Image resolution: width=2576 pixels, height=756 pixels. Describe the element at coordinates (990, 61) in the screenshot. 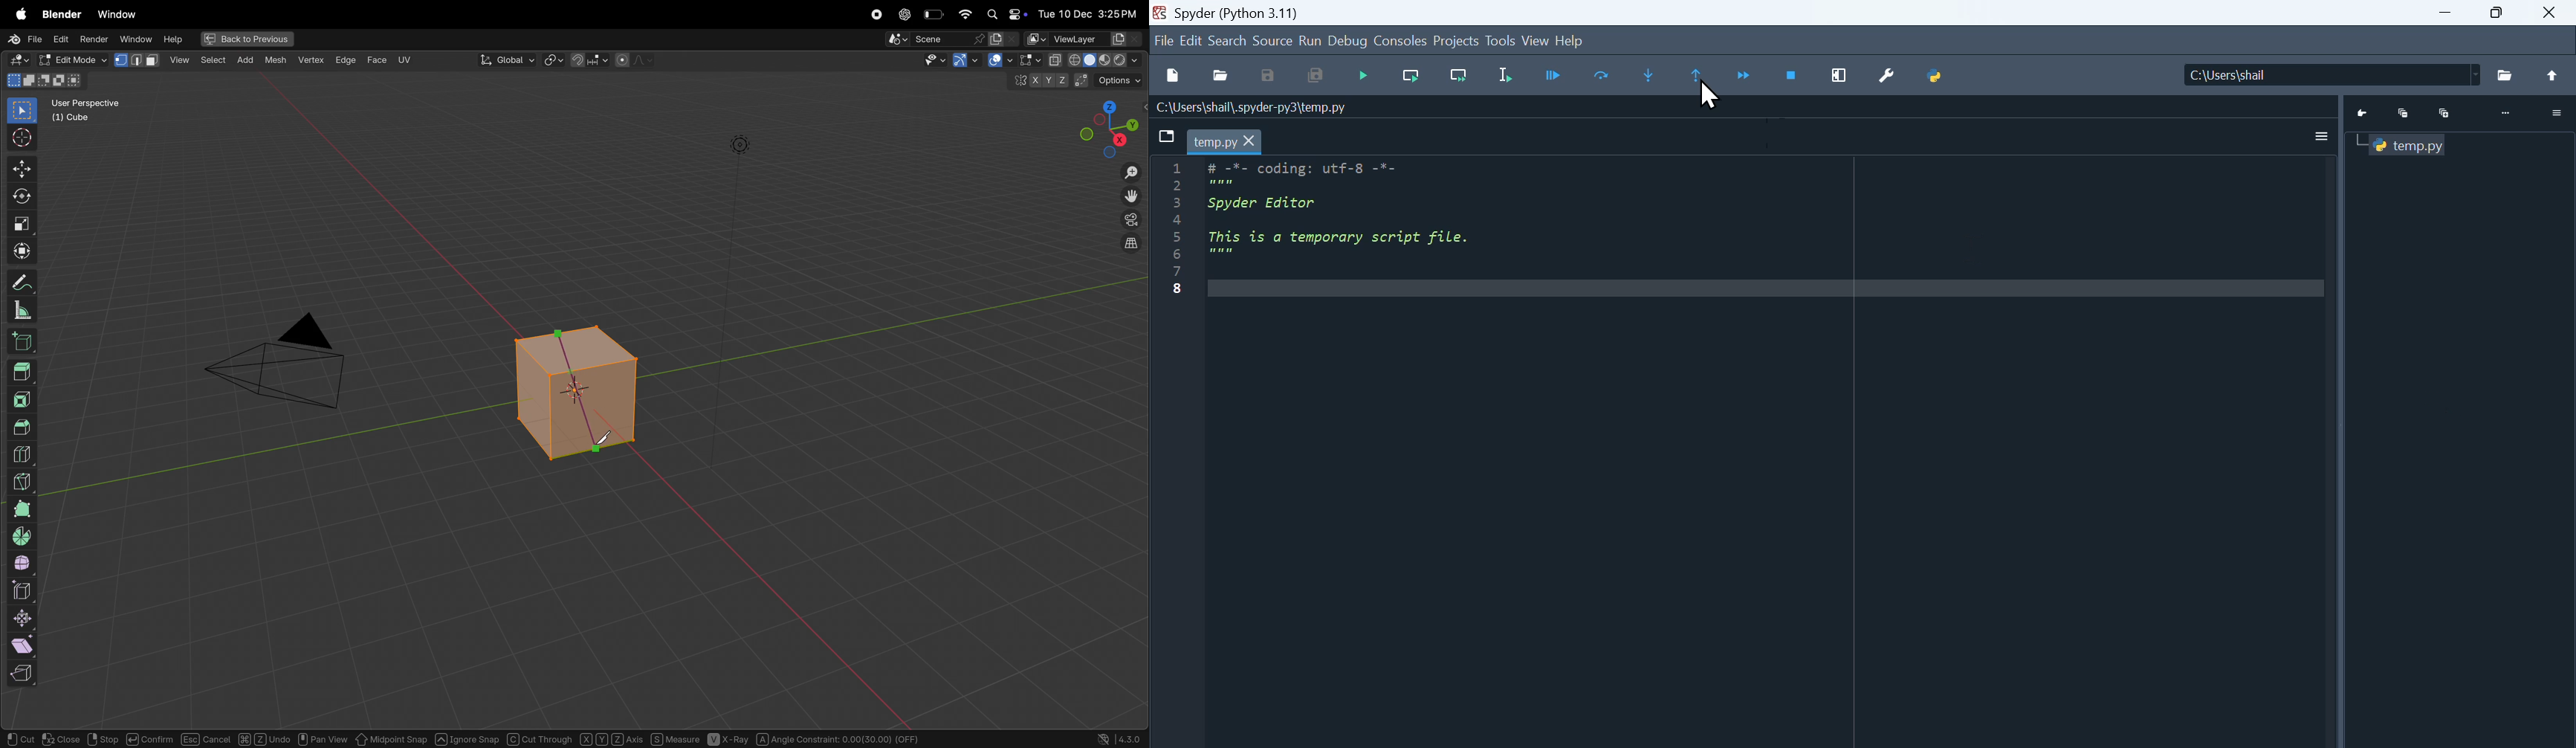

I see `show gimzo` at that location.